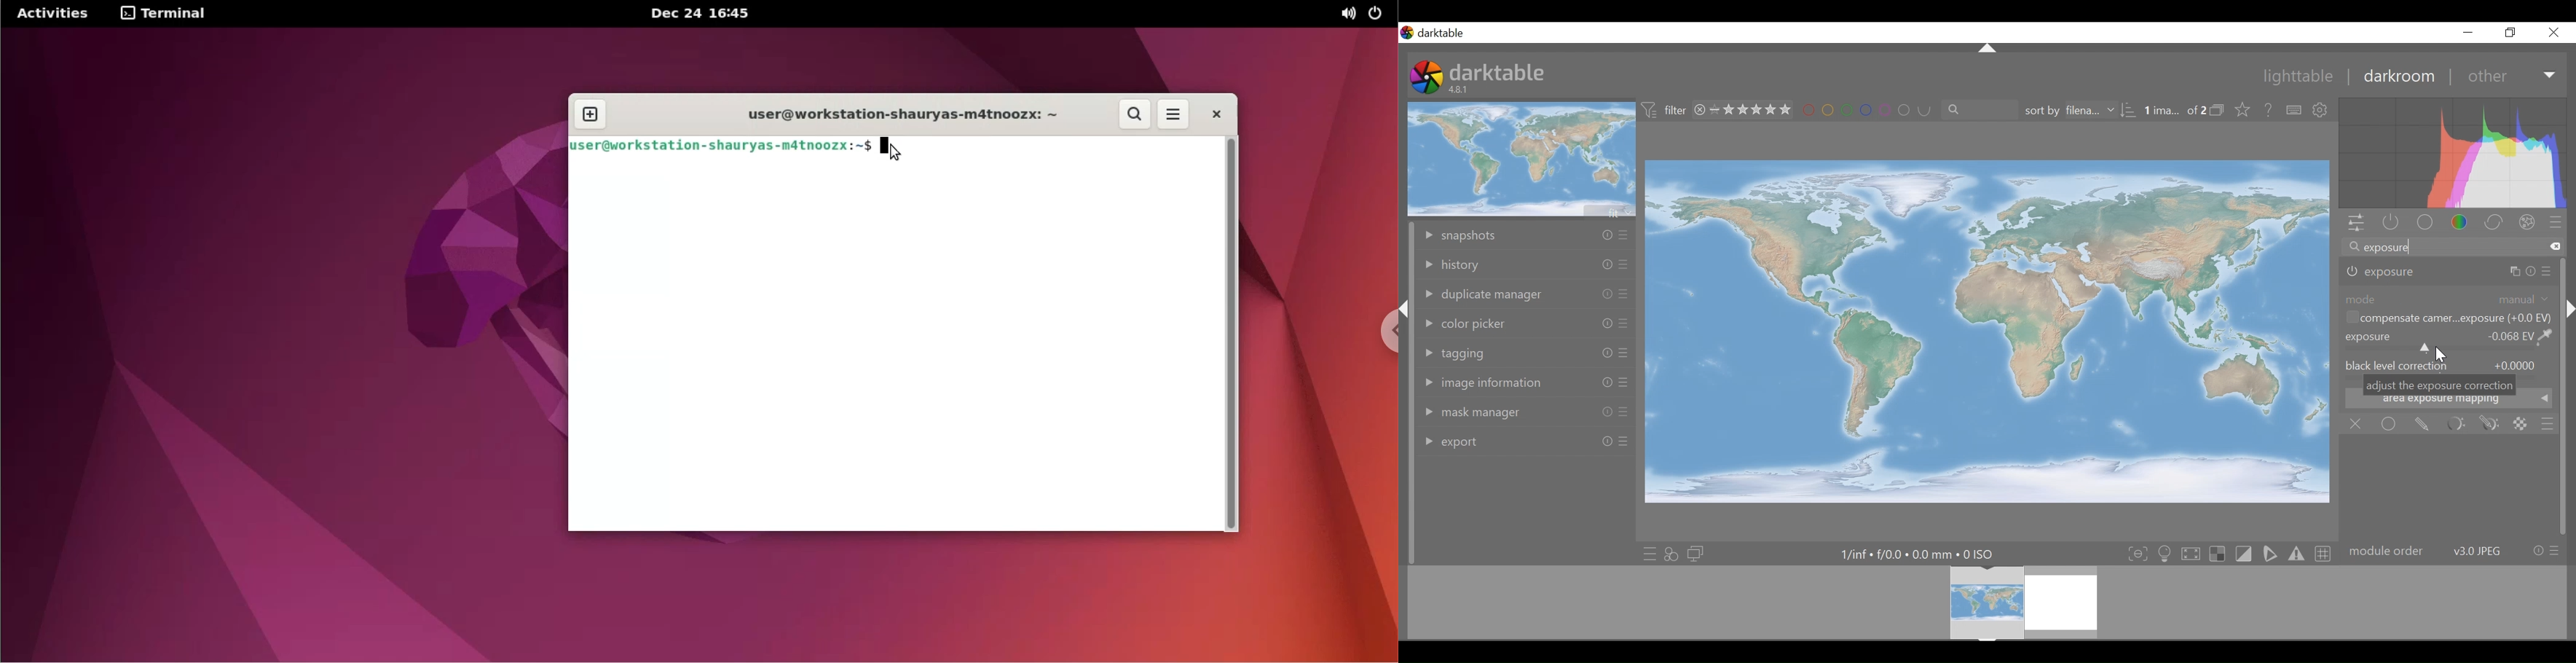  Describe the element at coordinates (1526, 324) in the screenshot. I see `color picker` at that location.